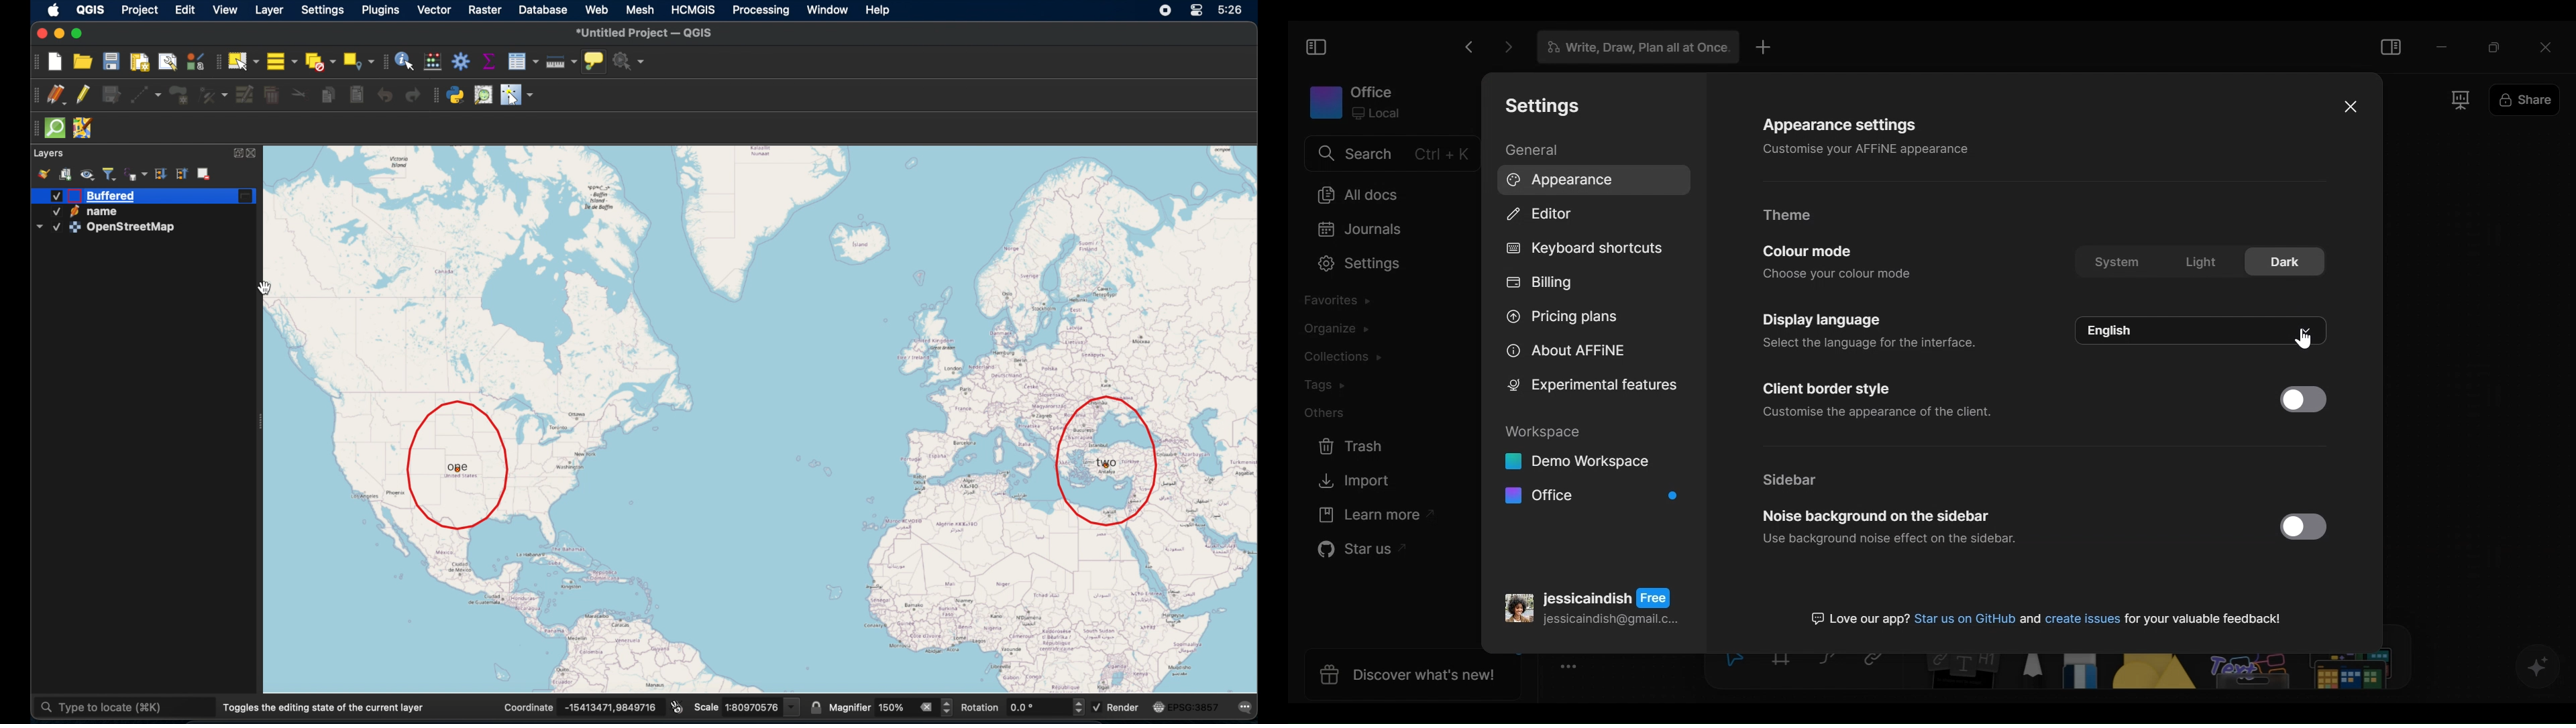 The image size is (2576, 728). What do you see at coordinates (482, 9) in the screenshot?
I see `raster` at bounding box center [482, 9].